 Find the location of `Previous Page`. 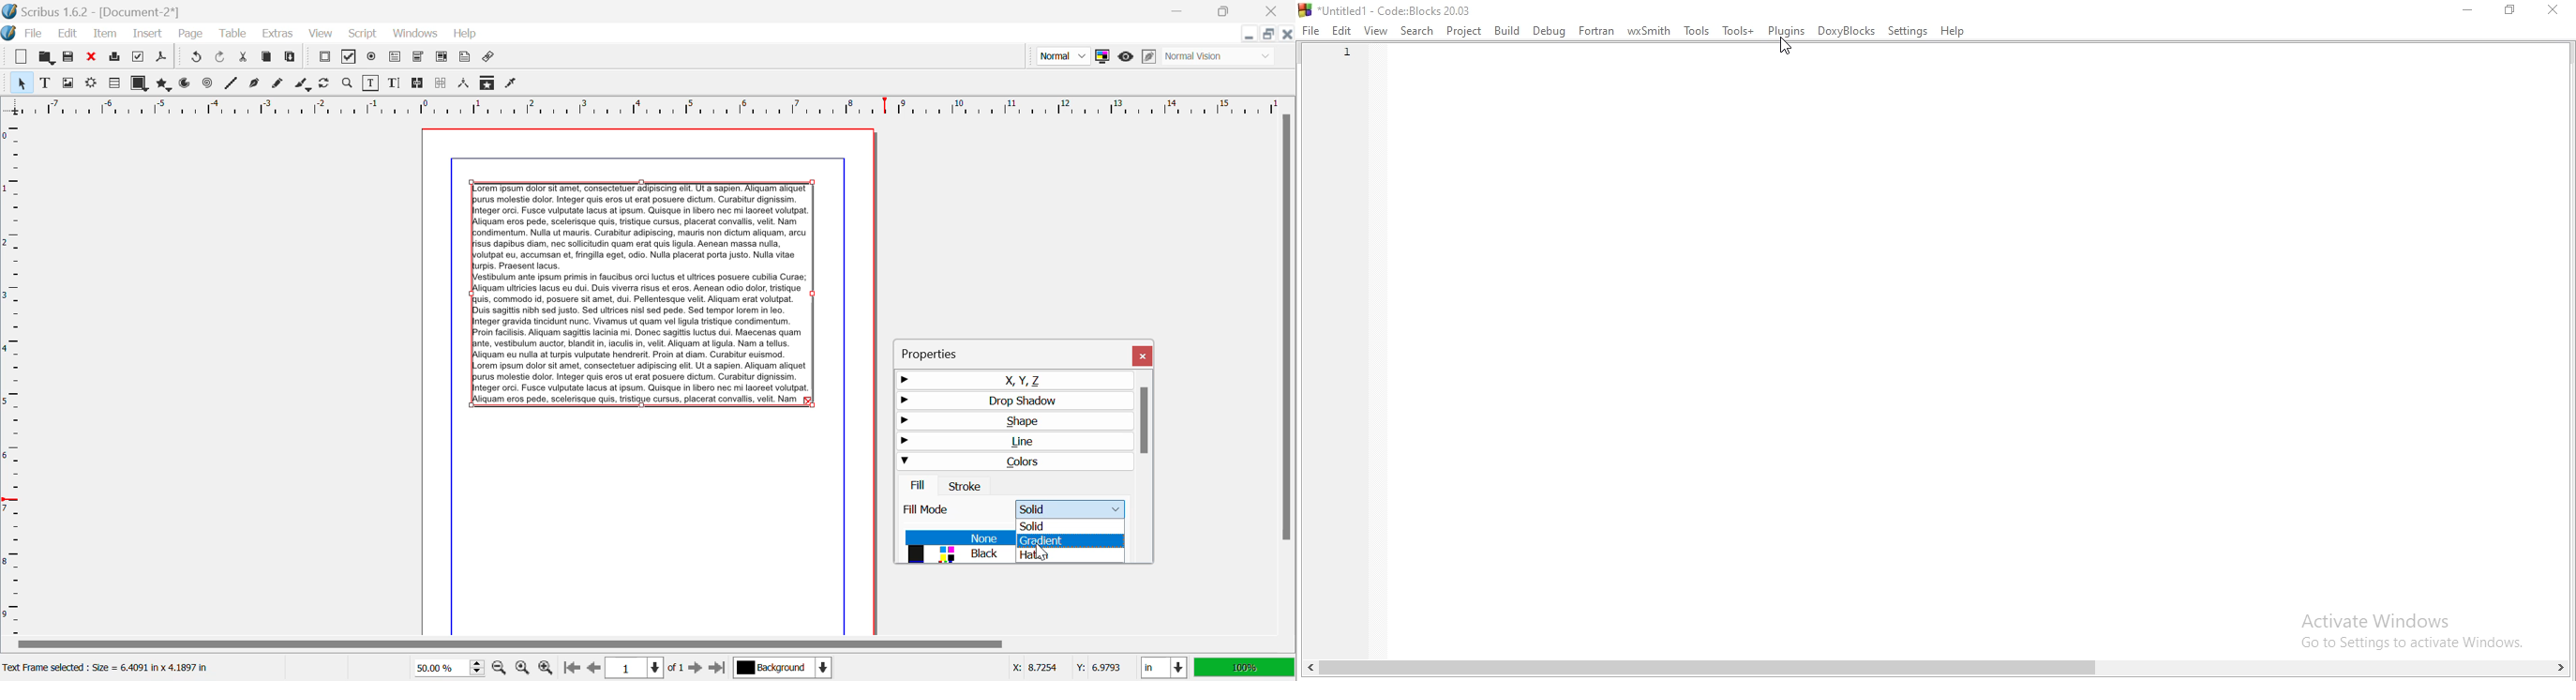

Previous Page is located at coordinates (593, 668).